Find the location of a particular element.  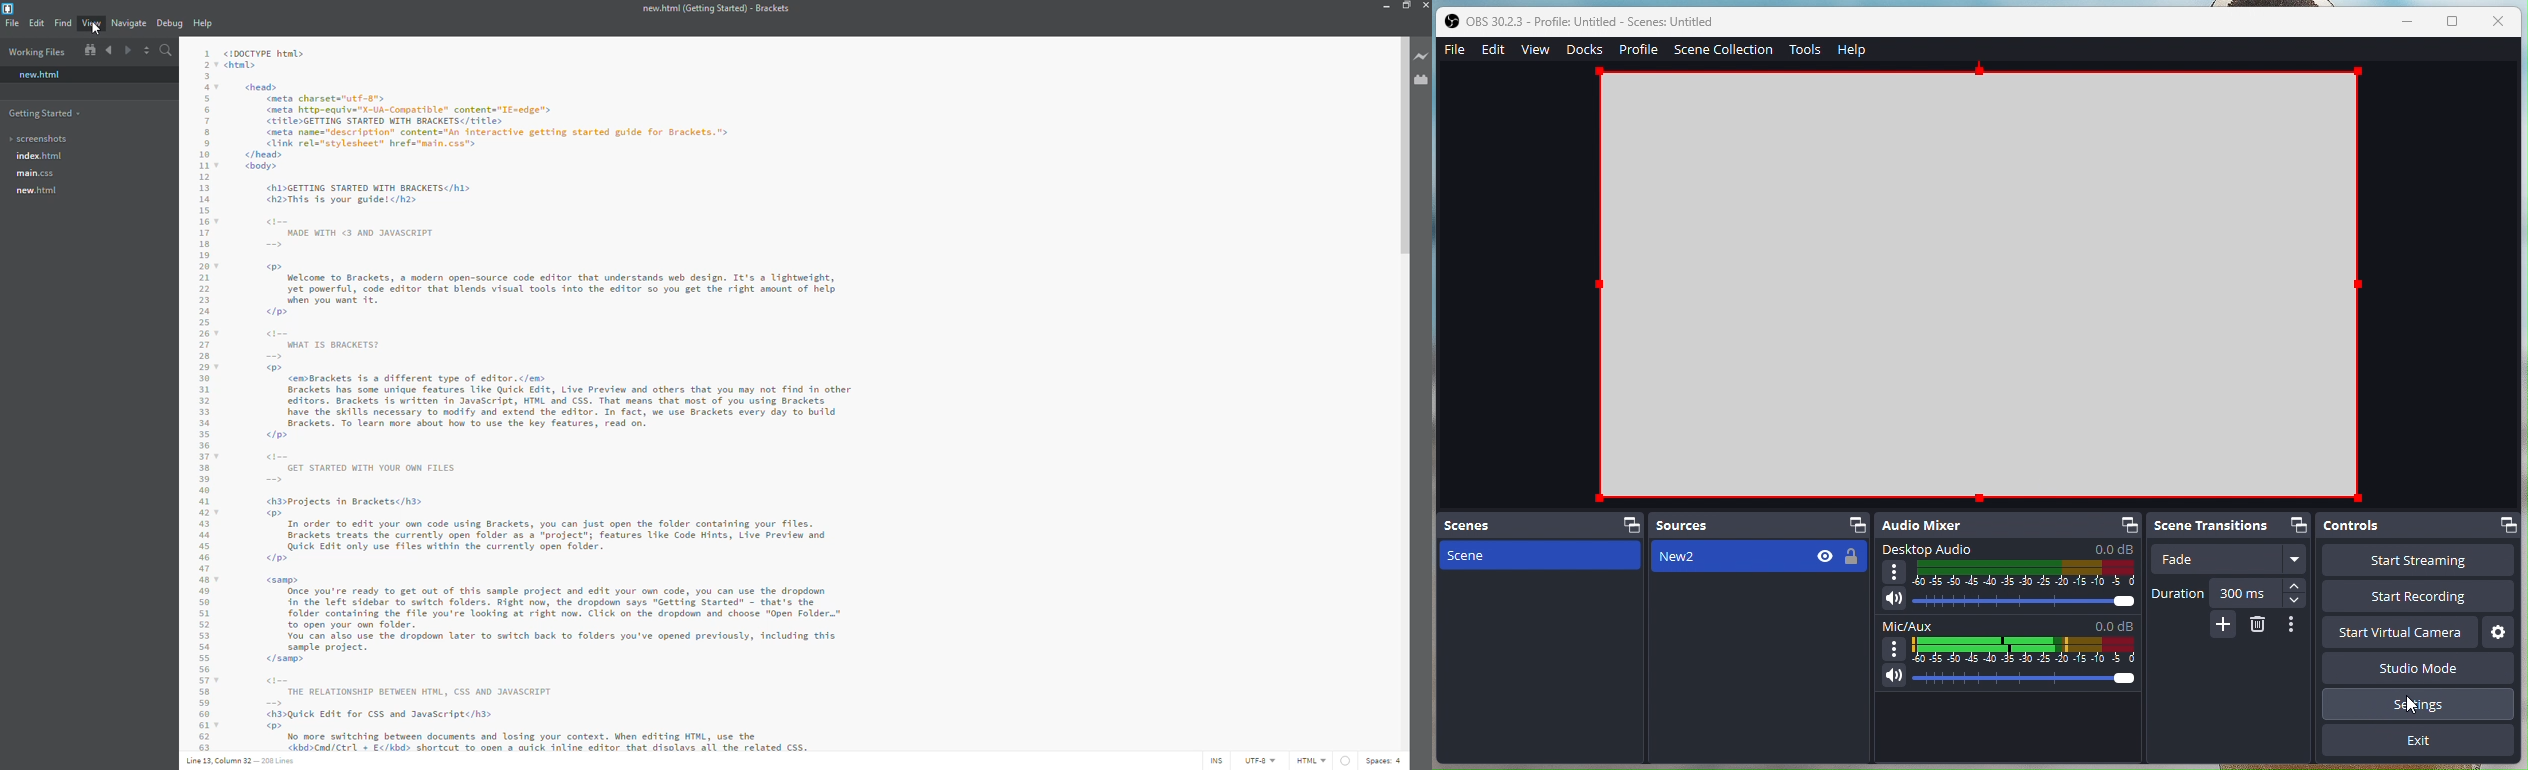

Start virtual camera is located at coordinates (2400, 632).